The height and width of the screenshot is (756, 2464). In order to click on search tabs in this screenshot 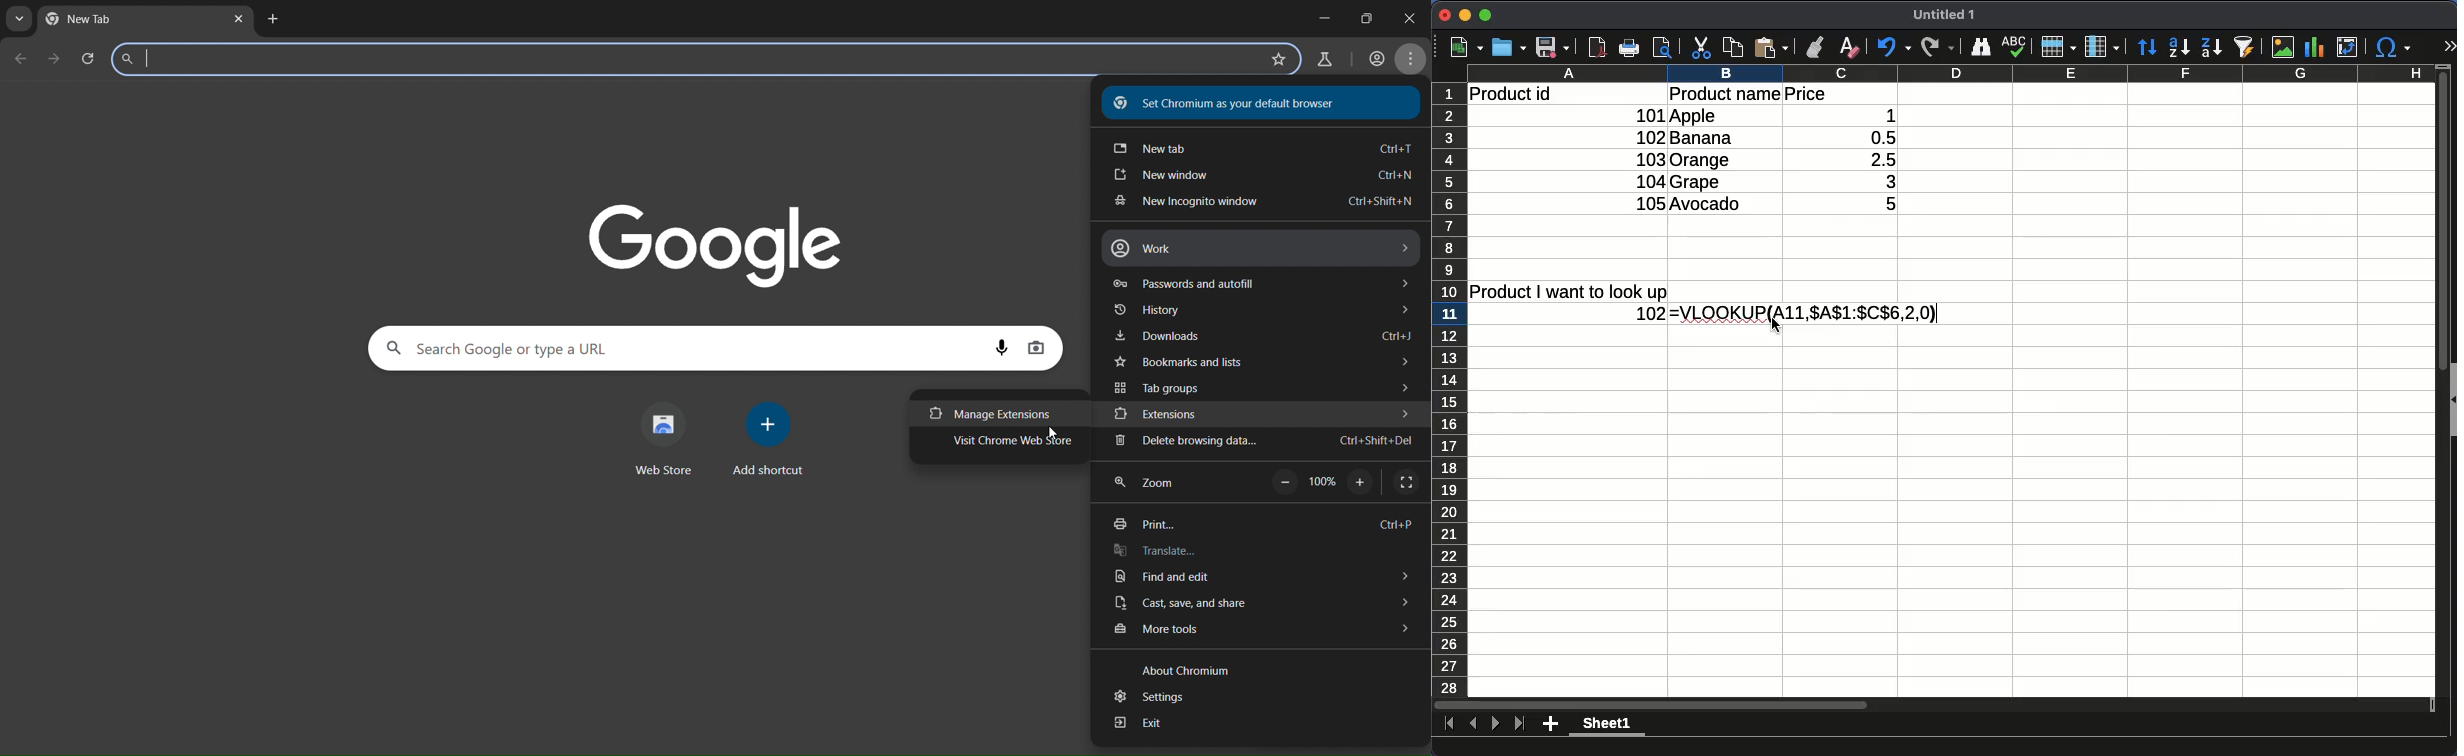, I will do `click(19, 16)`.